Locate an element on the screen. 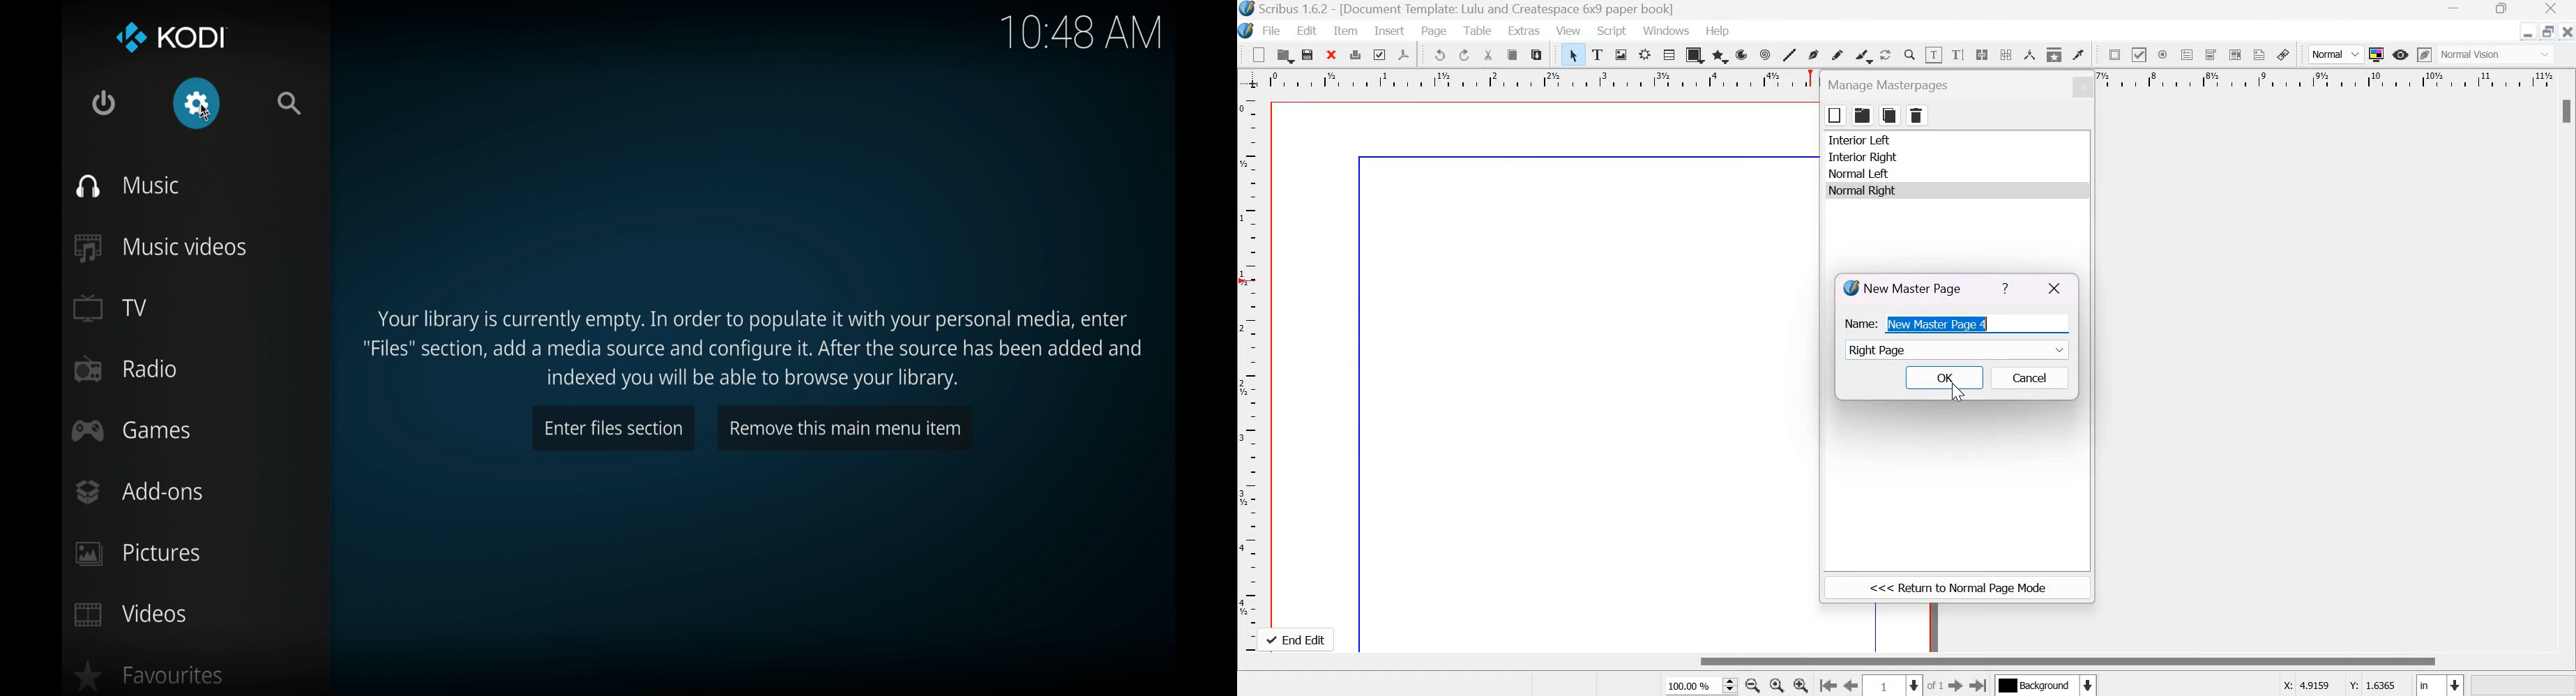 This screenshot has height=700, width=2576. Preview Mode is located at coordinates (2401, 54).